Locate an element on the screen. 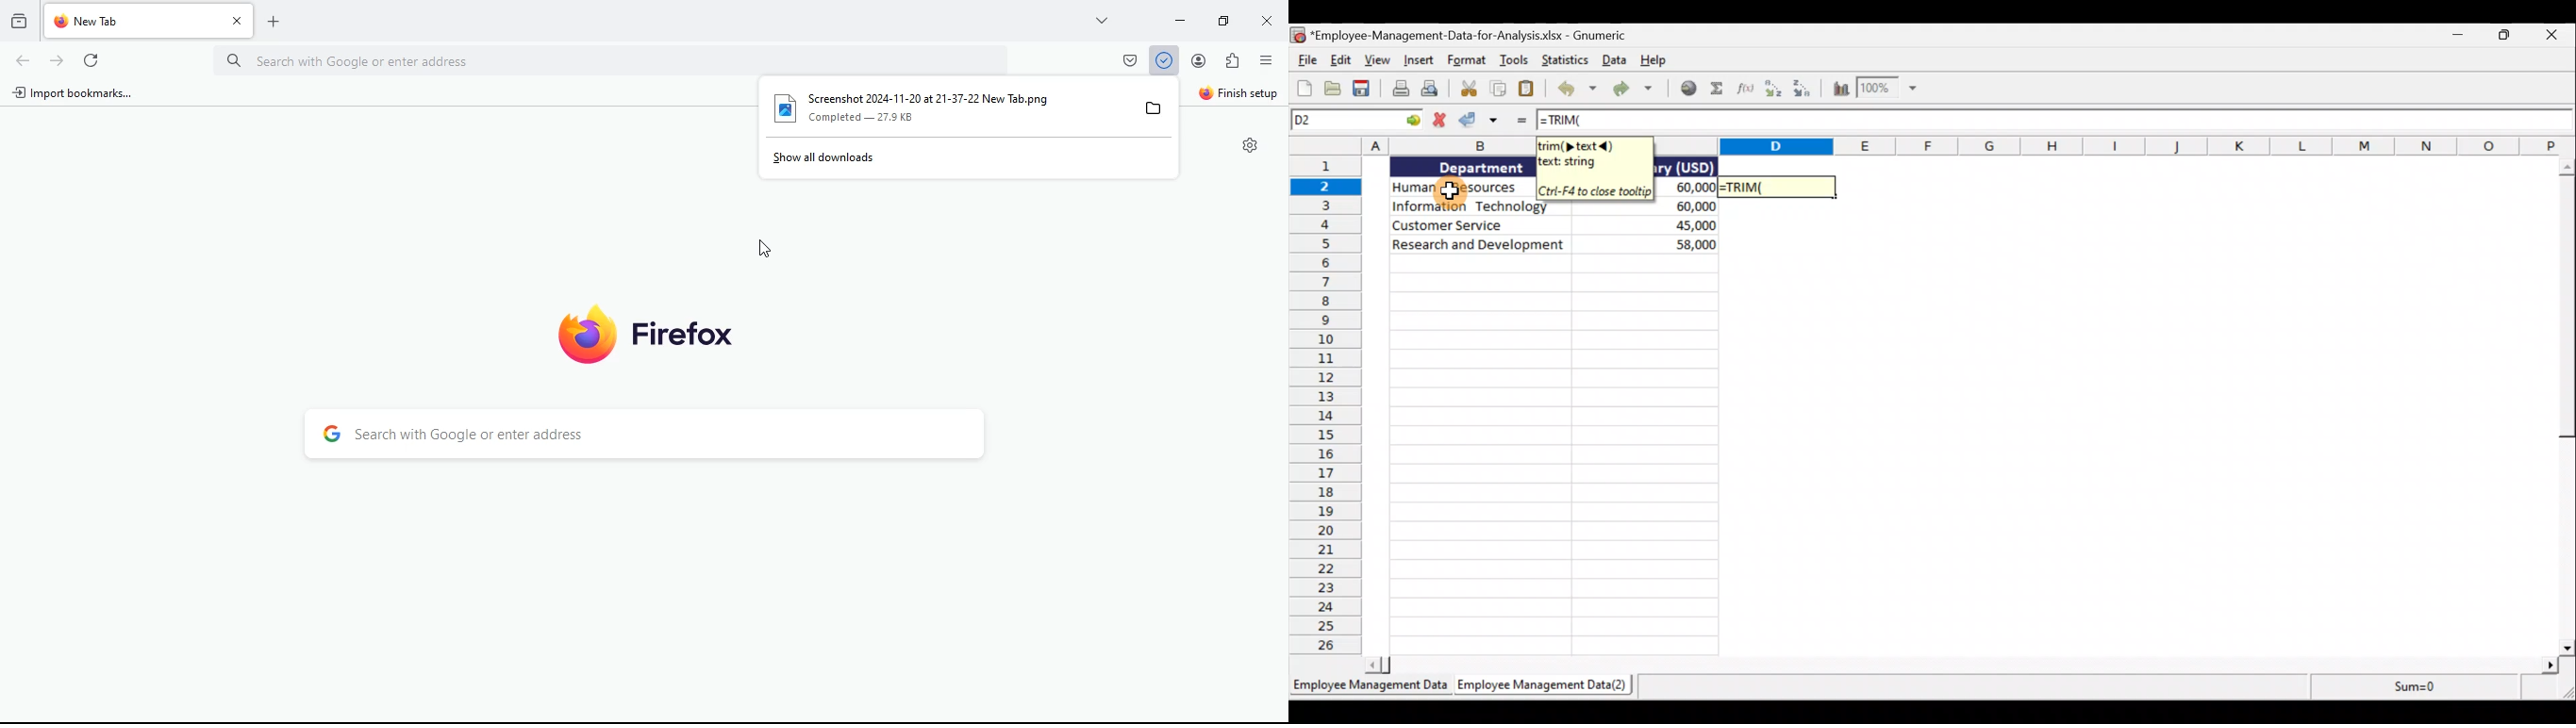 This screenshot has height=728, width=2576. menu is located at coordinates (1265, 59).